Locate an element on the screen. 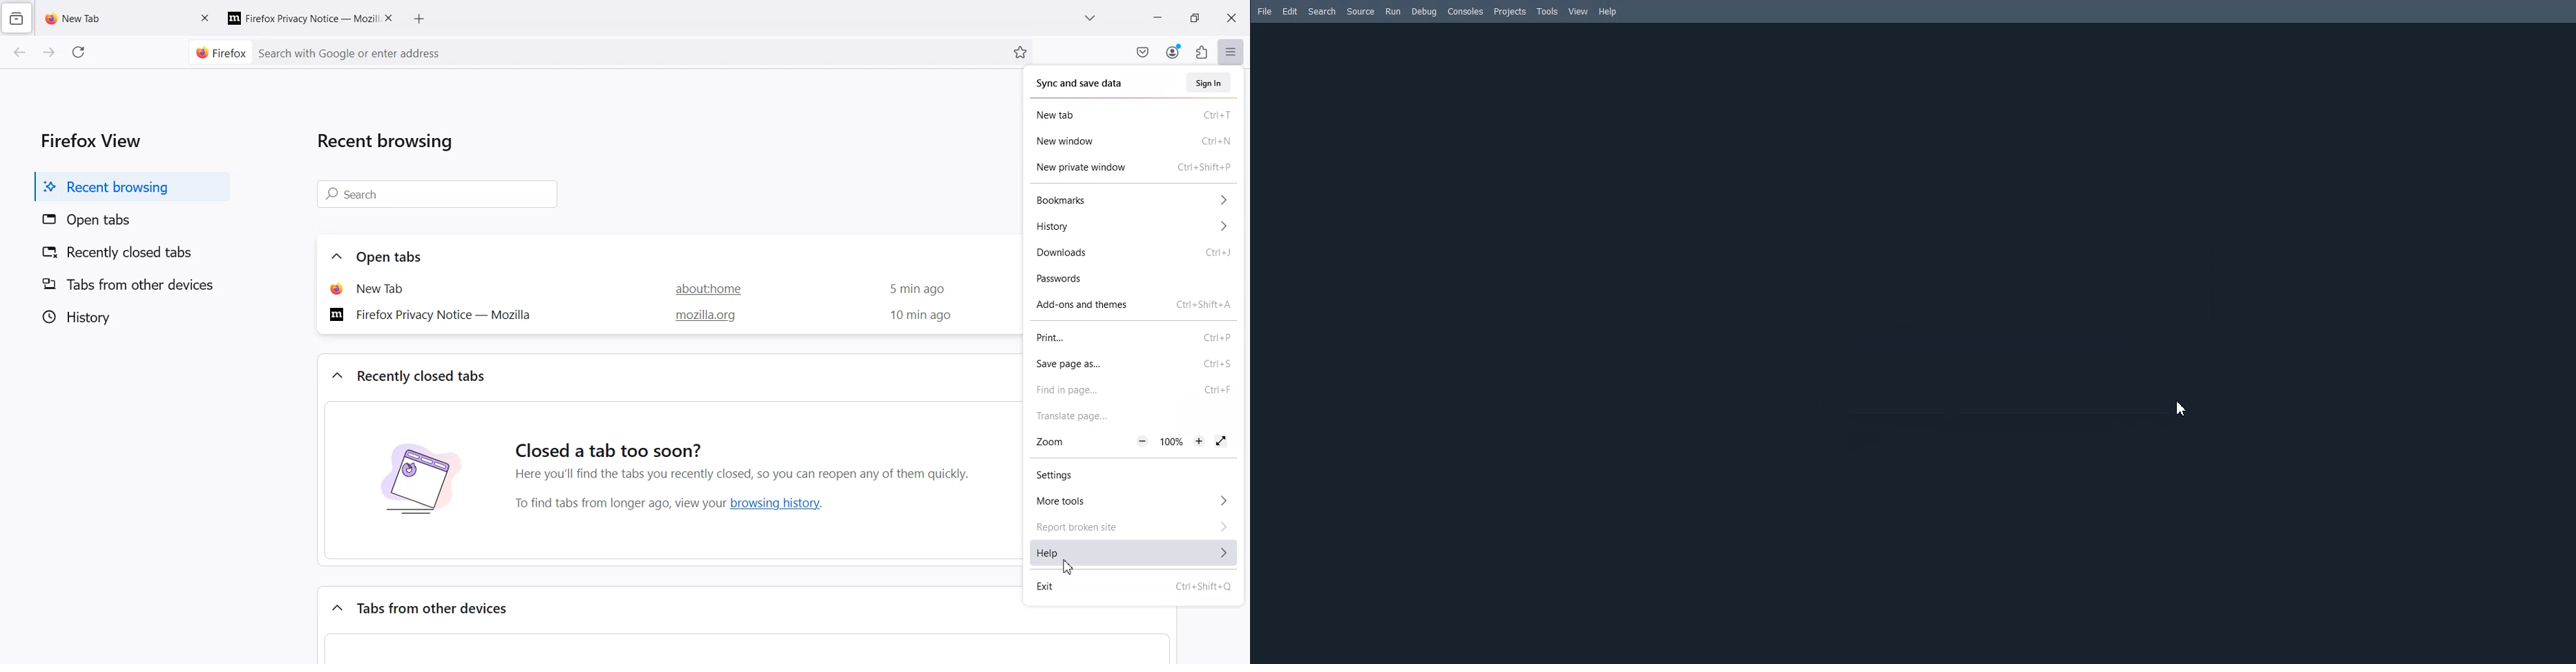  Minimize is located at coordinates (1159, 18).